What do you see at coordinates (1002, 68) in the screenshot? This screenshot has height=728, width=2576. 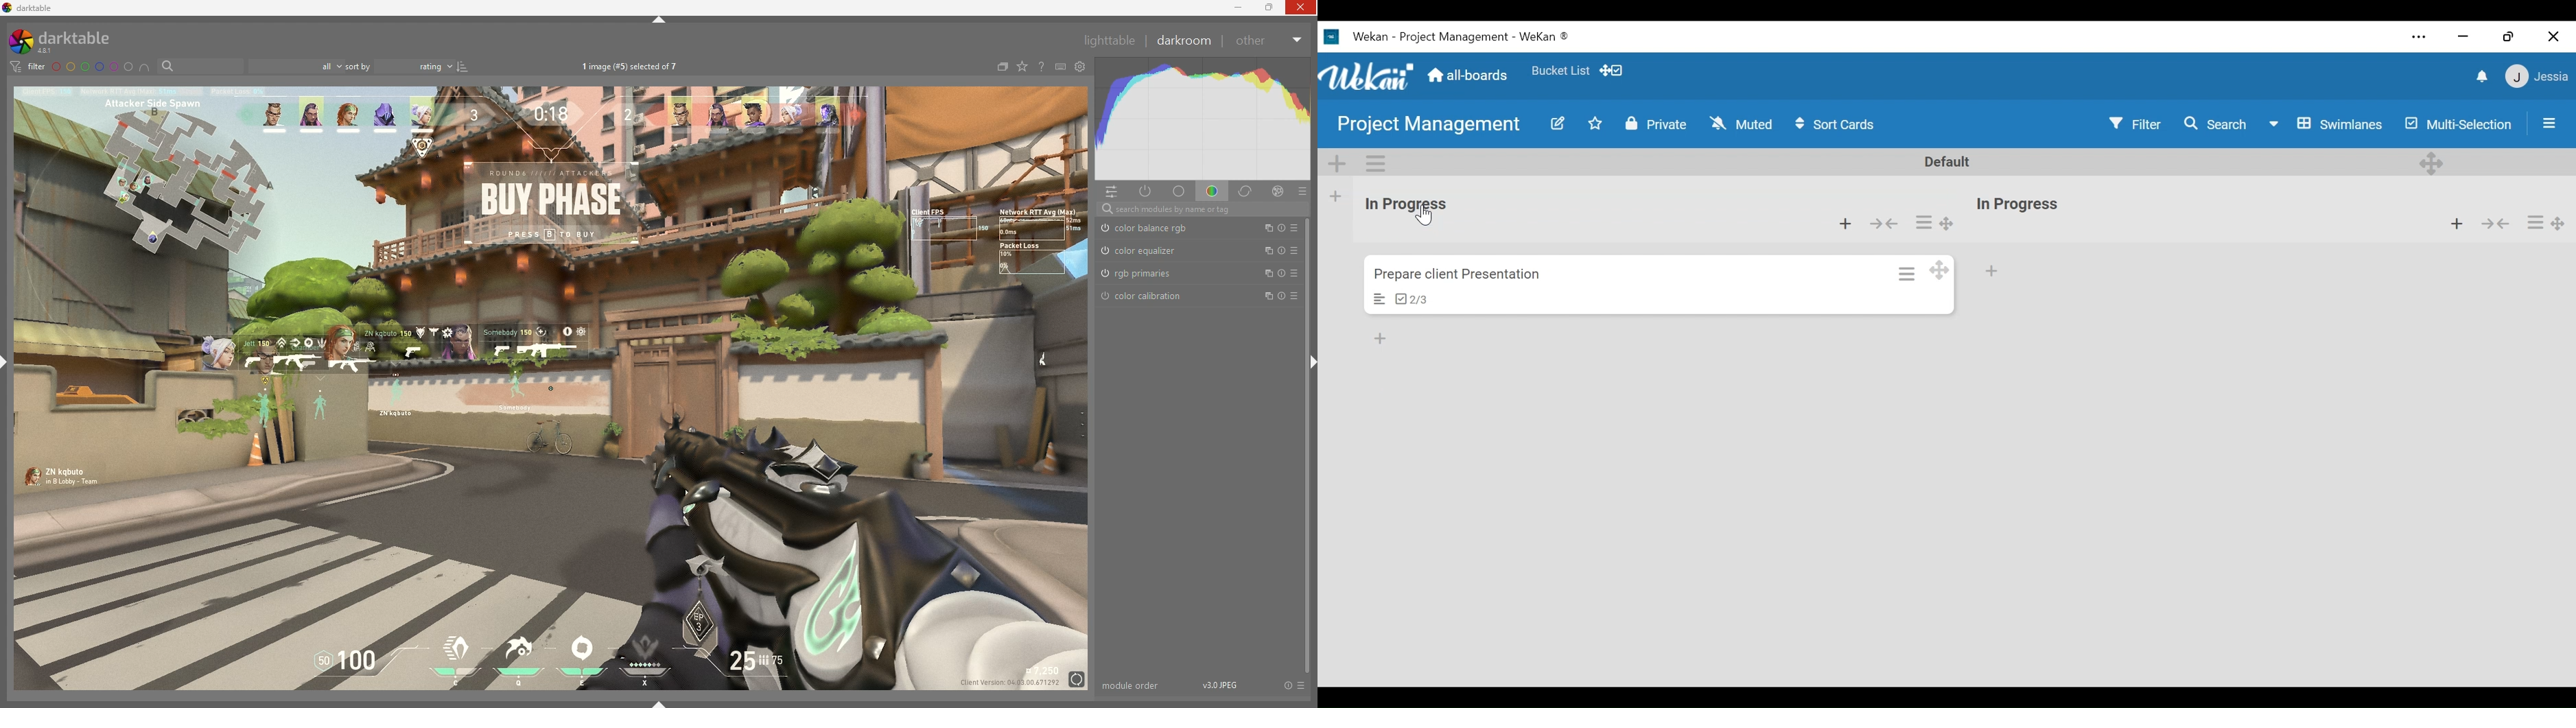 I see `collapse grouped images` at bounding box center [1002, 68].